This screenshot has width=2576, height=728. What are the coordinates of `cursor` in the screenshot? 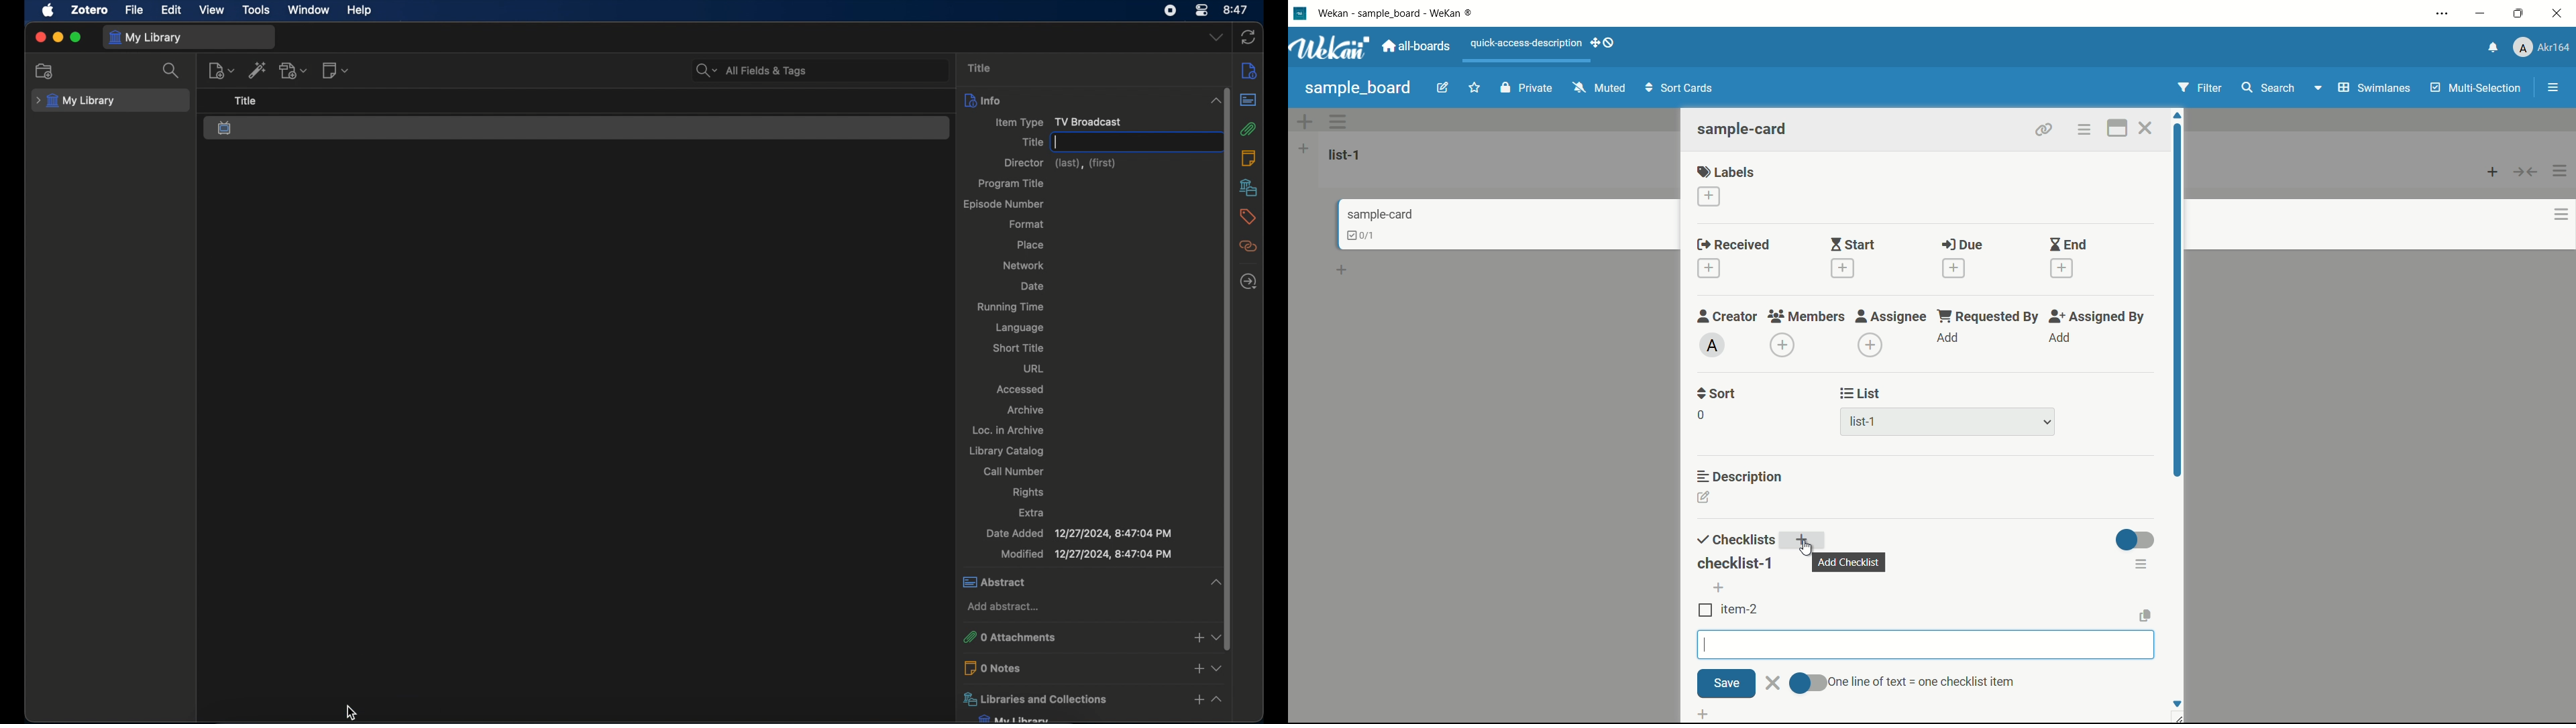 It's located at (353, 709).